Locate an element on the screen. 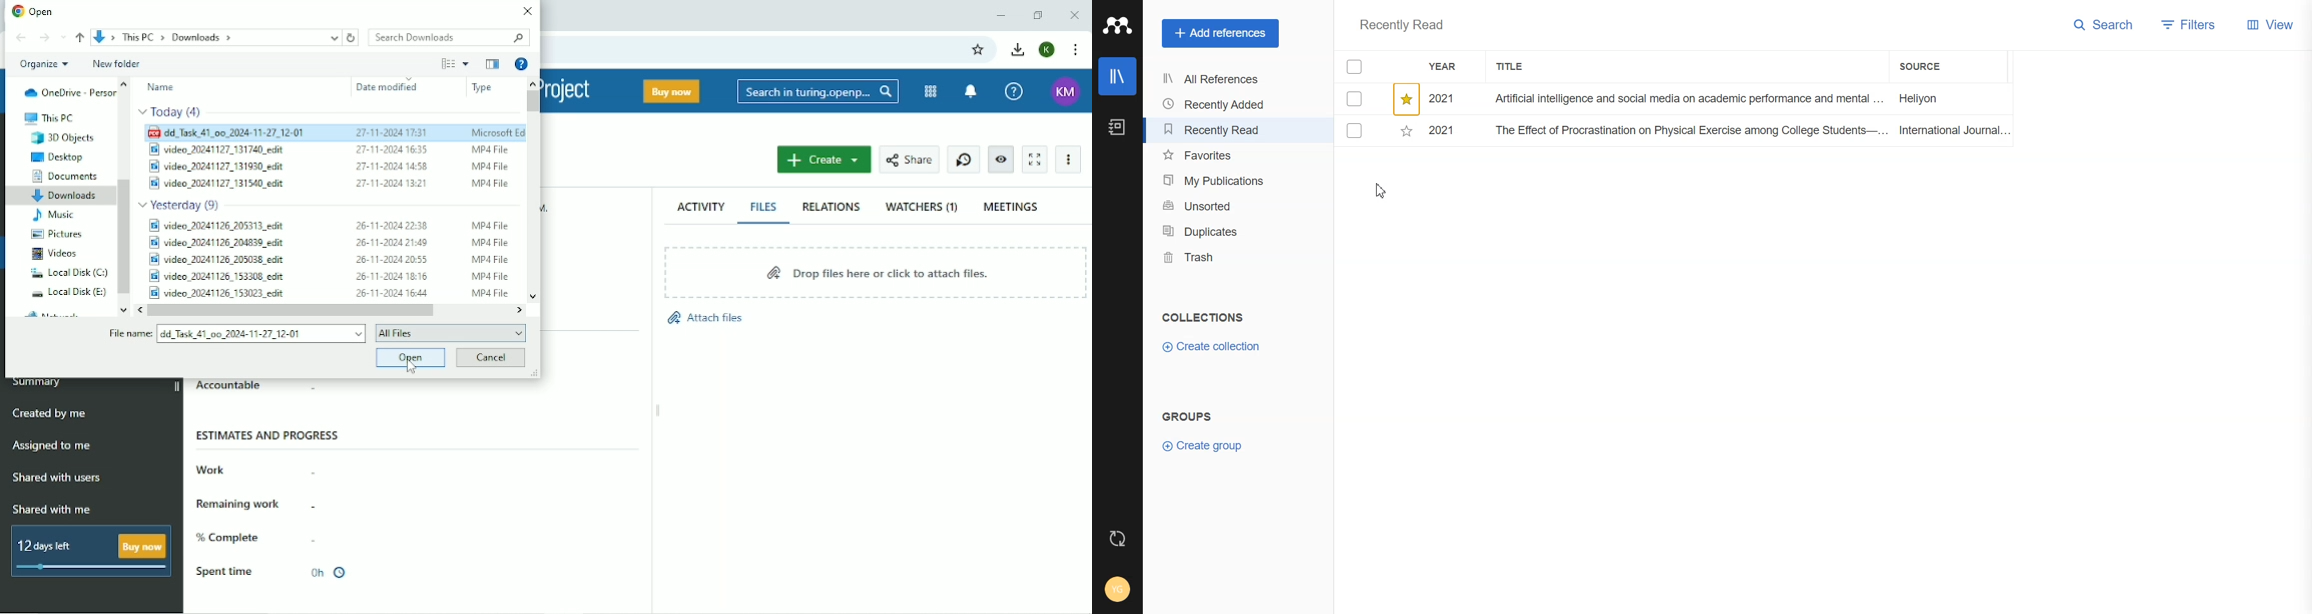 The height and width of the screenshot is (616, 2324). 3D Objects is located at coordinates (64, 138).